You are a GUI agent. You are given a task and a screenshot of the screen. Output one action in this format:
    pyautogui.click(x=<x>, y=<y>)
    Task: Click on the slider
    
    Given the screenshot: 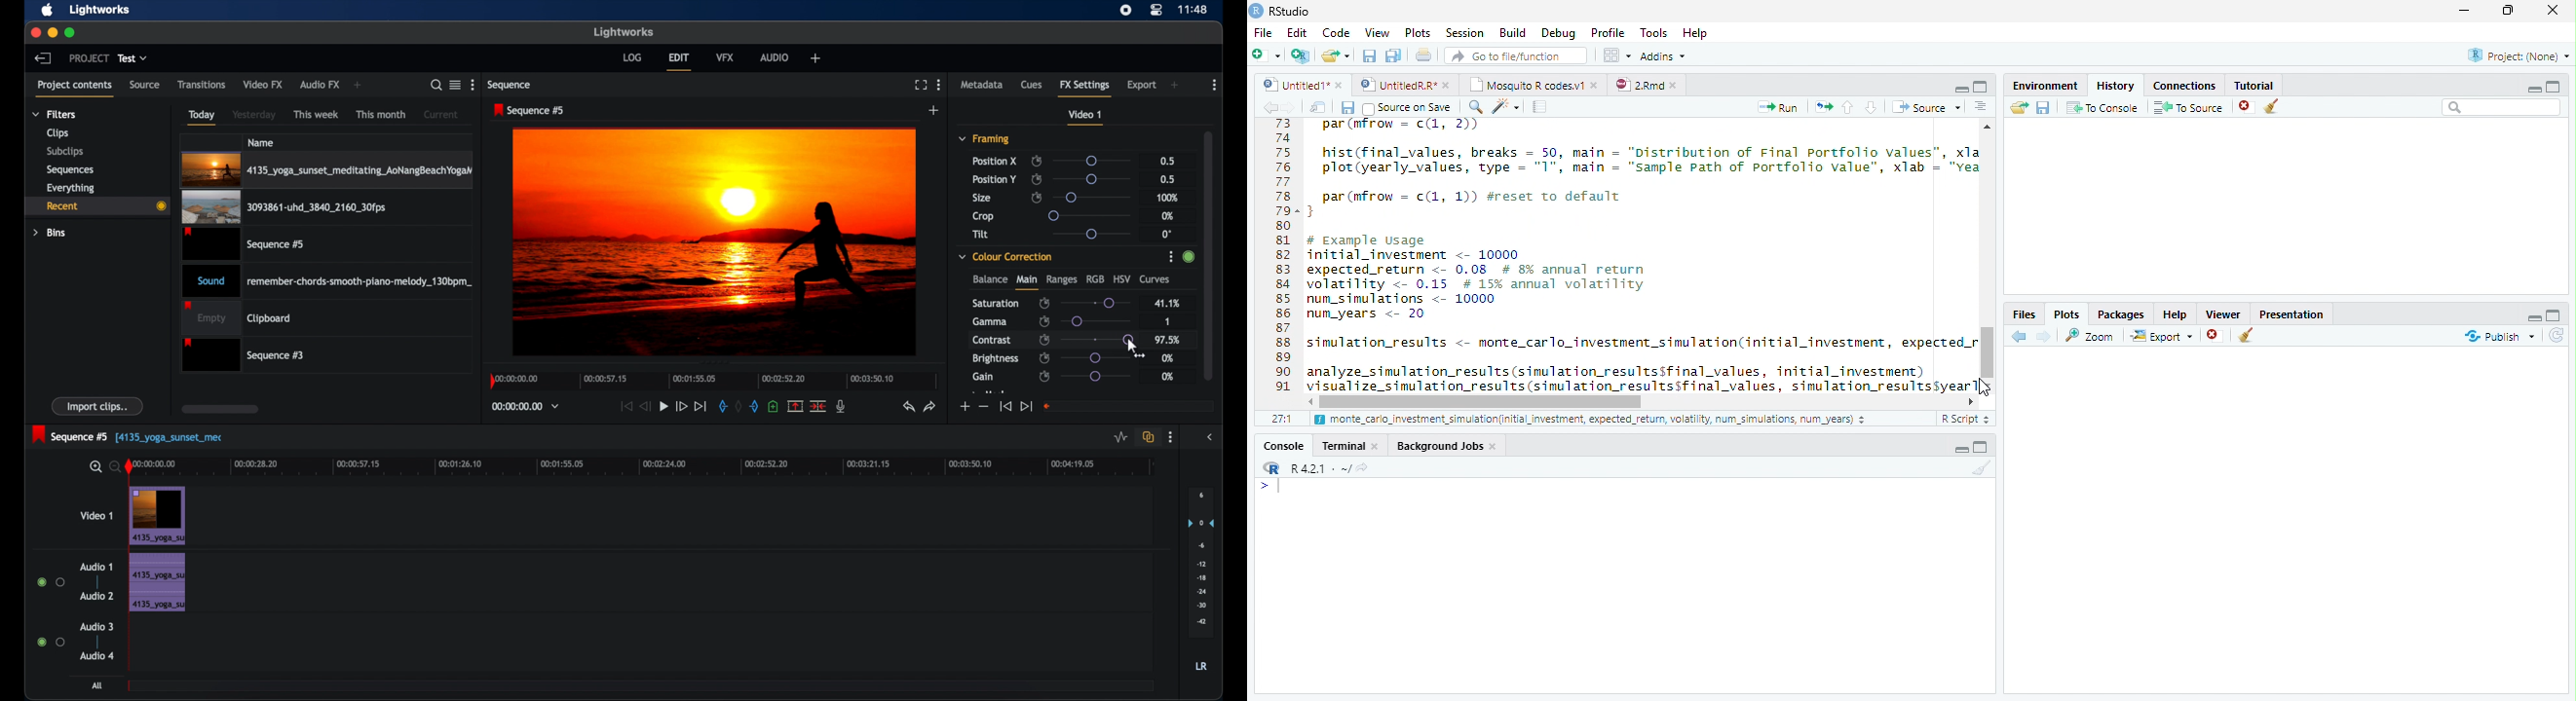 What is the action you would take?
    pyautogui.click(x=1095, y=302)
    